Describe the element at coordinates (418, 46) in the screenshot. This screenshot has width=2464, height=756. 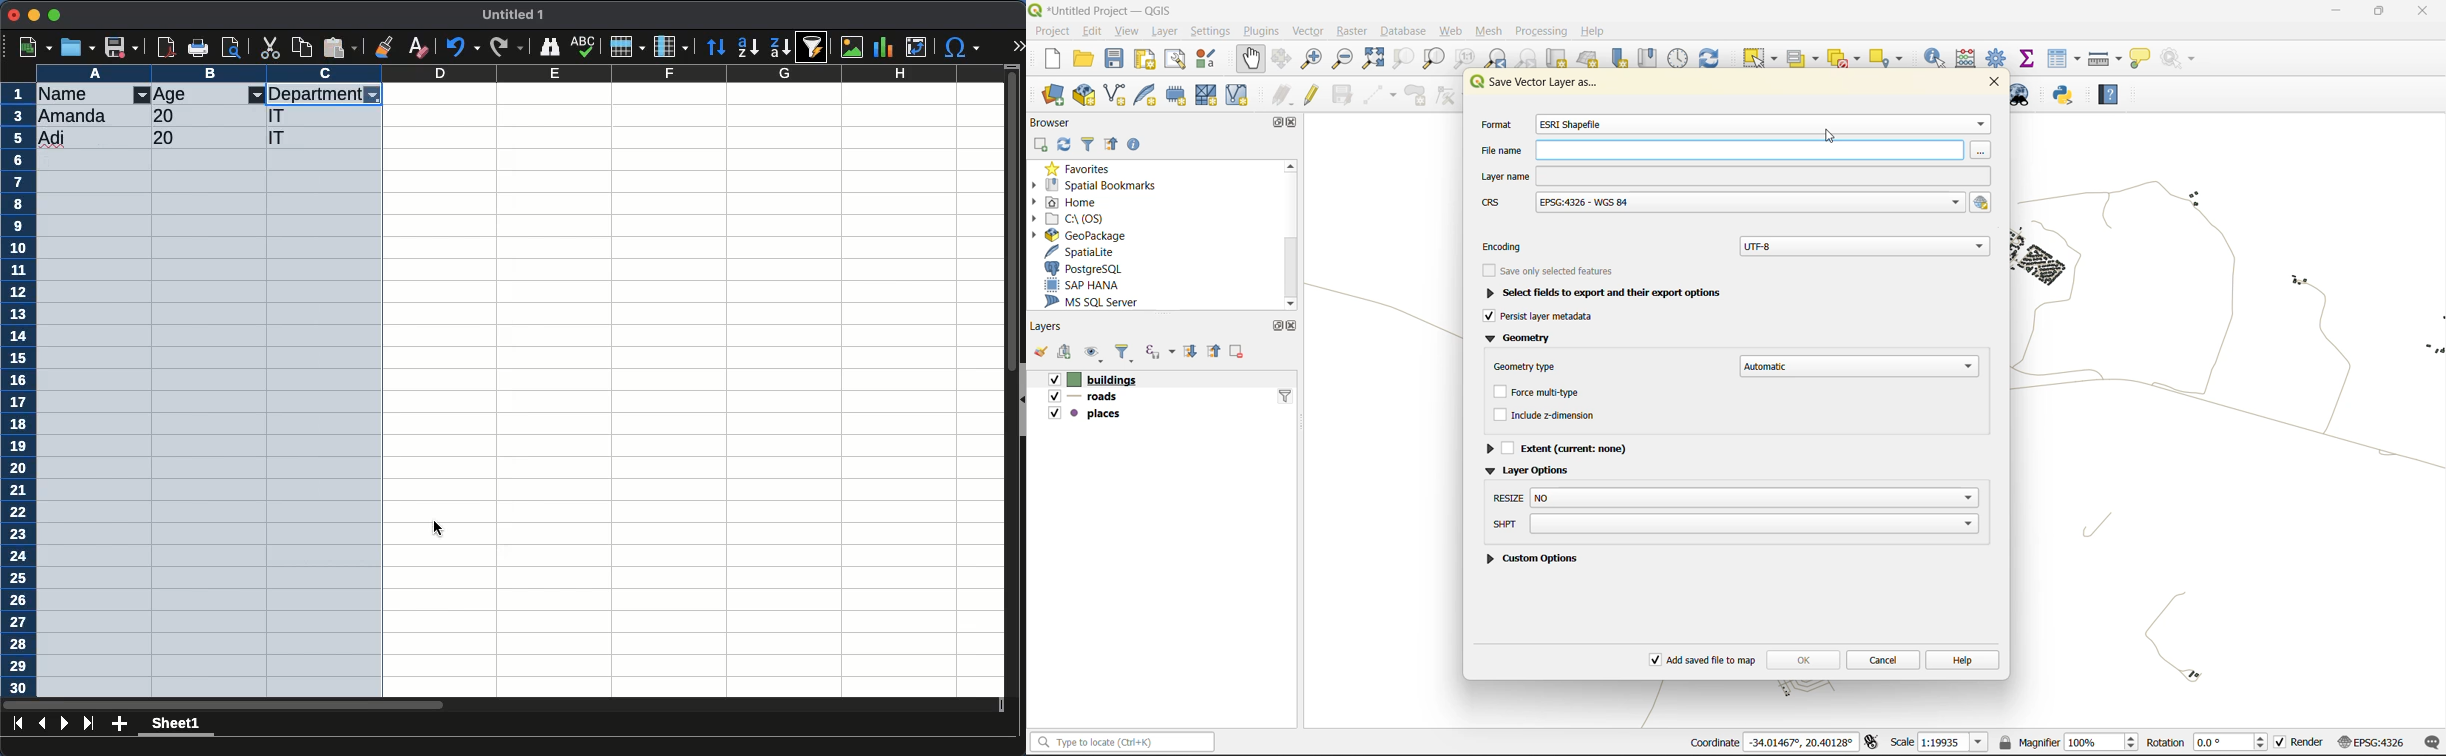
I see `clear formatting` at that location.